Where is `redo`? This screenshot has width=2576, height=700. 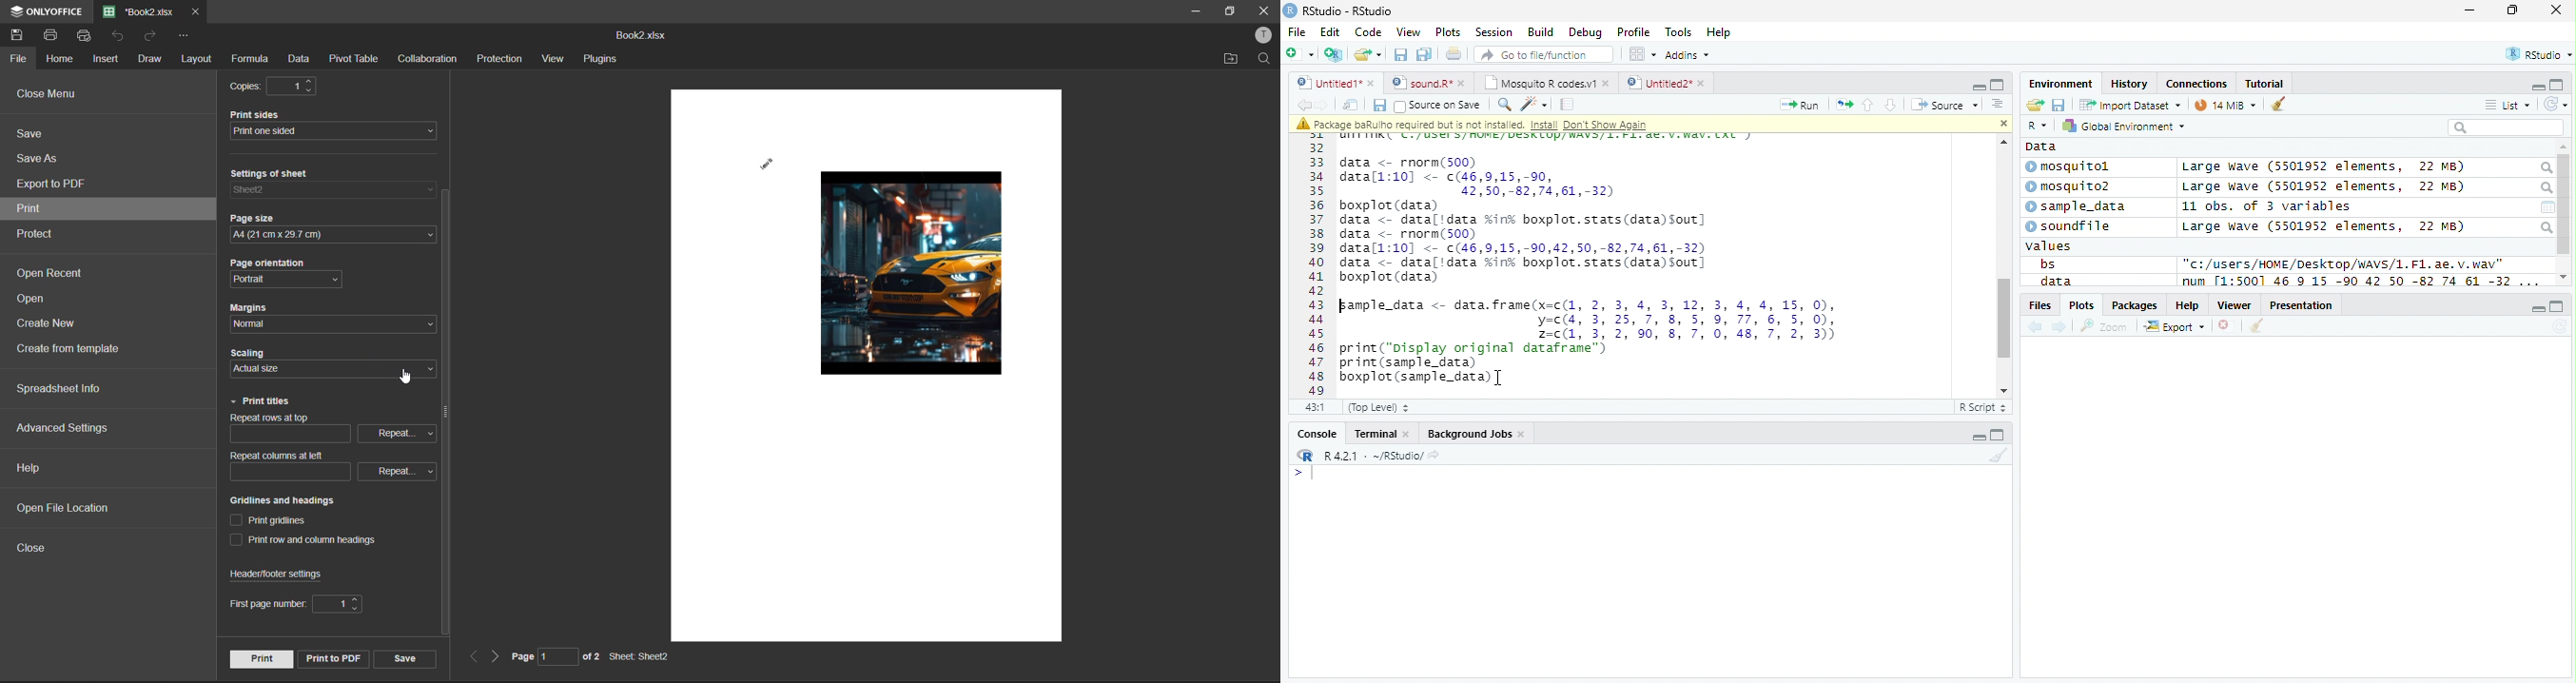
redo is located at coordinates (151, 36).